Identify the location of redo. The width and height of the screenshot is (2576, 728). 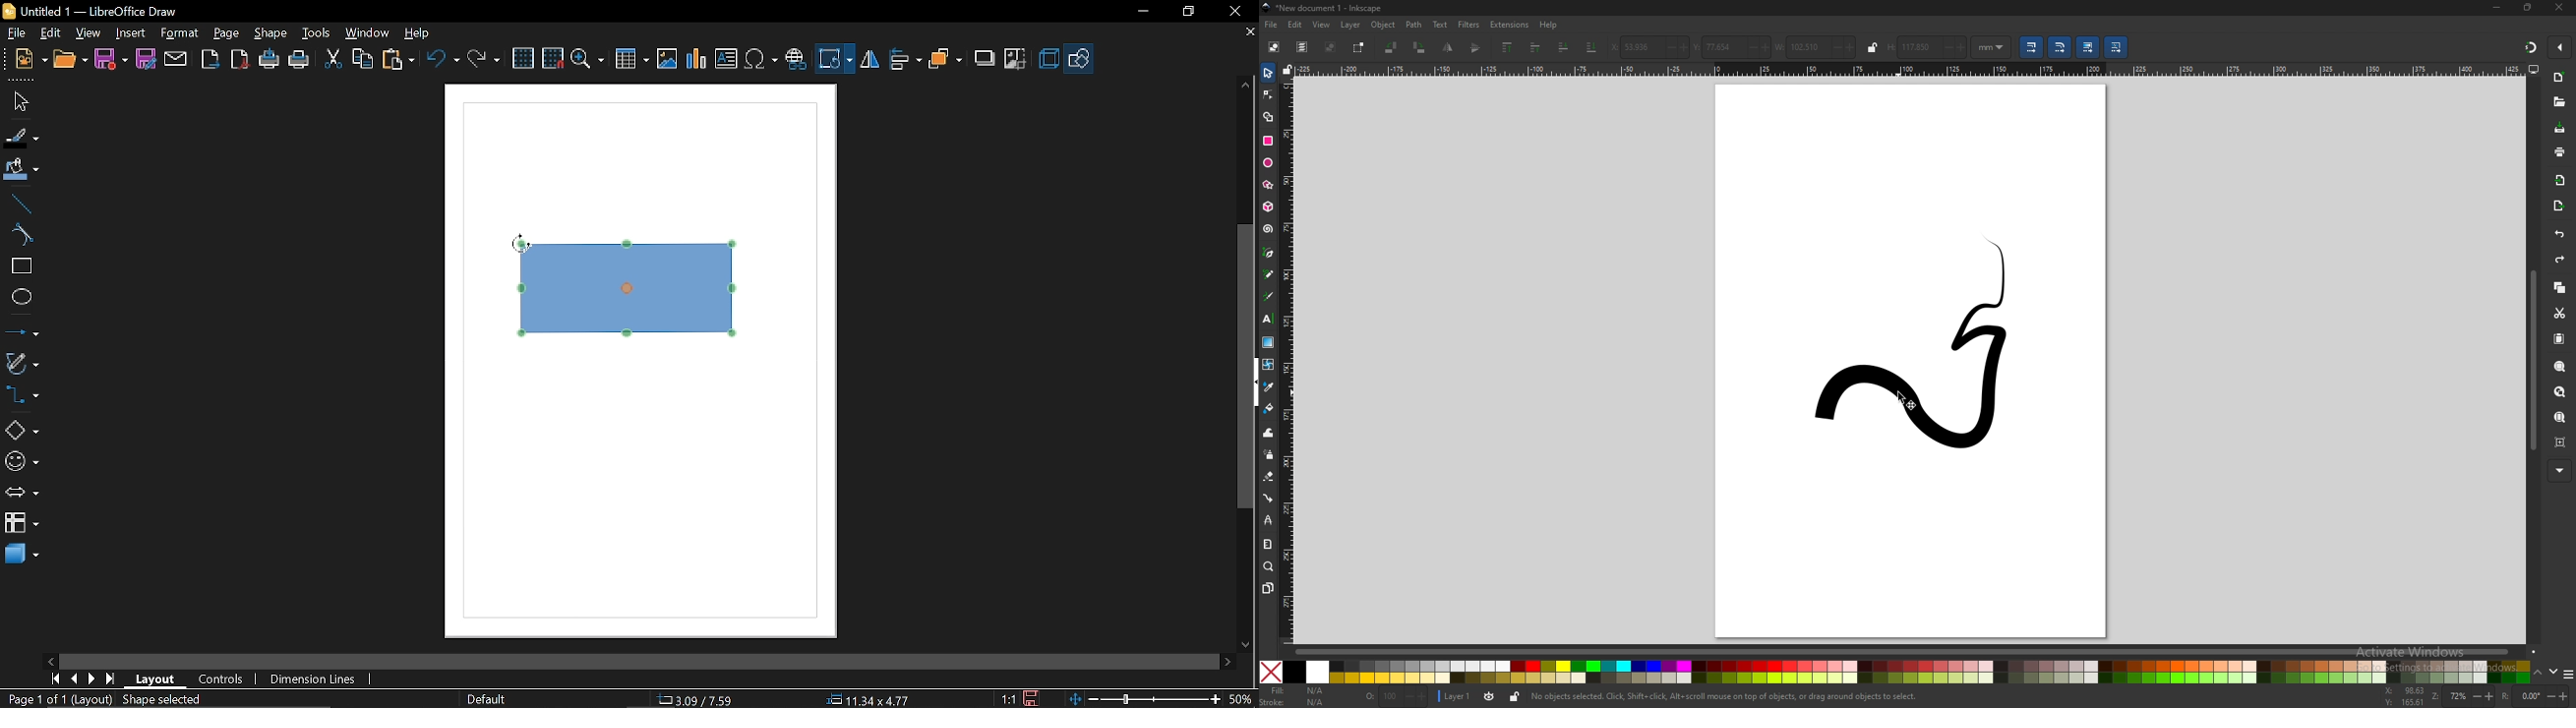
(2562, 259).